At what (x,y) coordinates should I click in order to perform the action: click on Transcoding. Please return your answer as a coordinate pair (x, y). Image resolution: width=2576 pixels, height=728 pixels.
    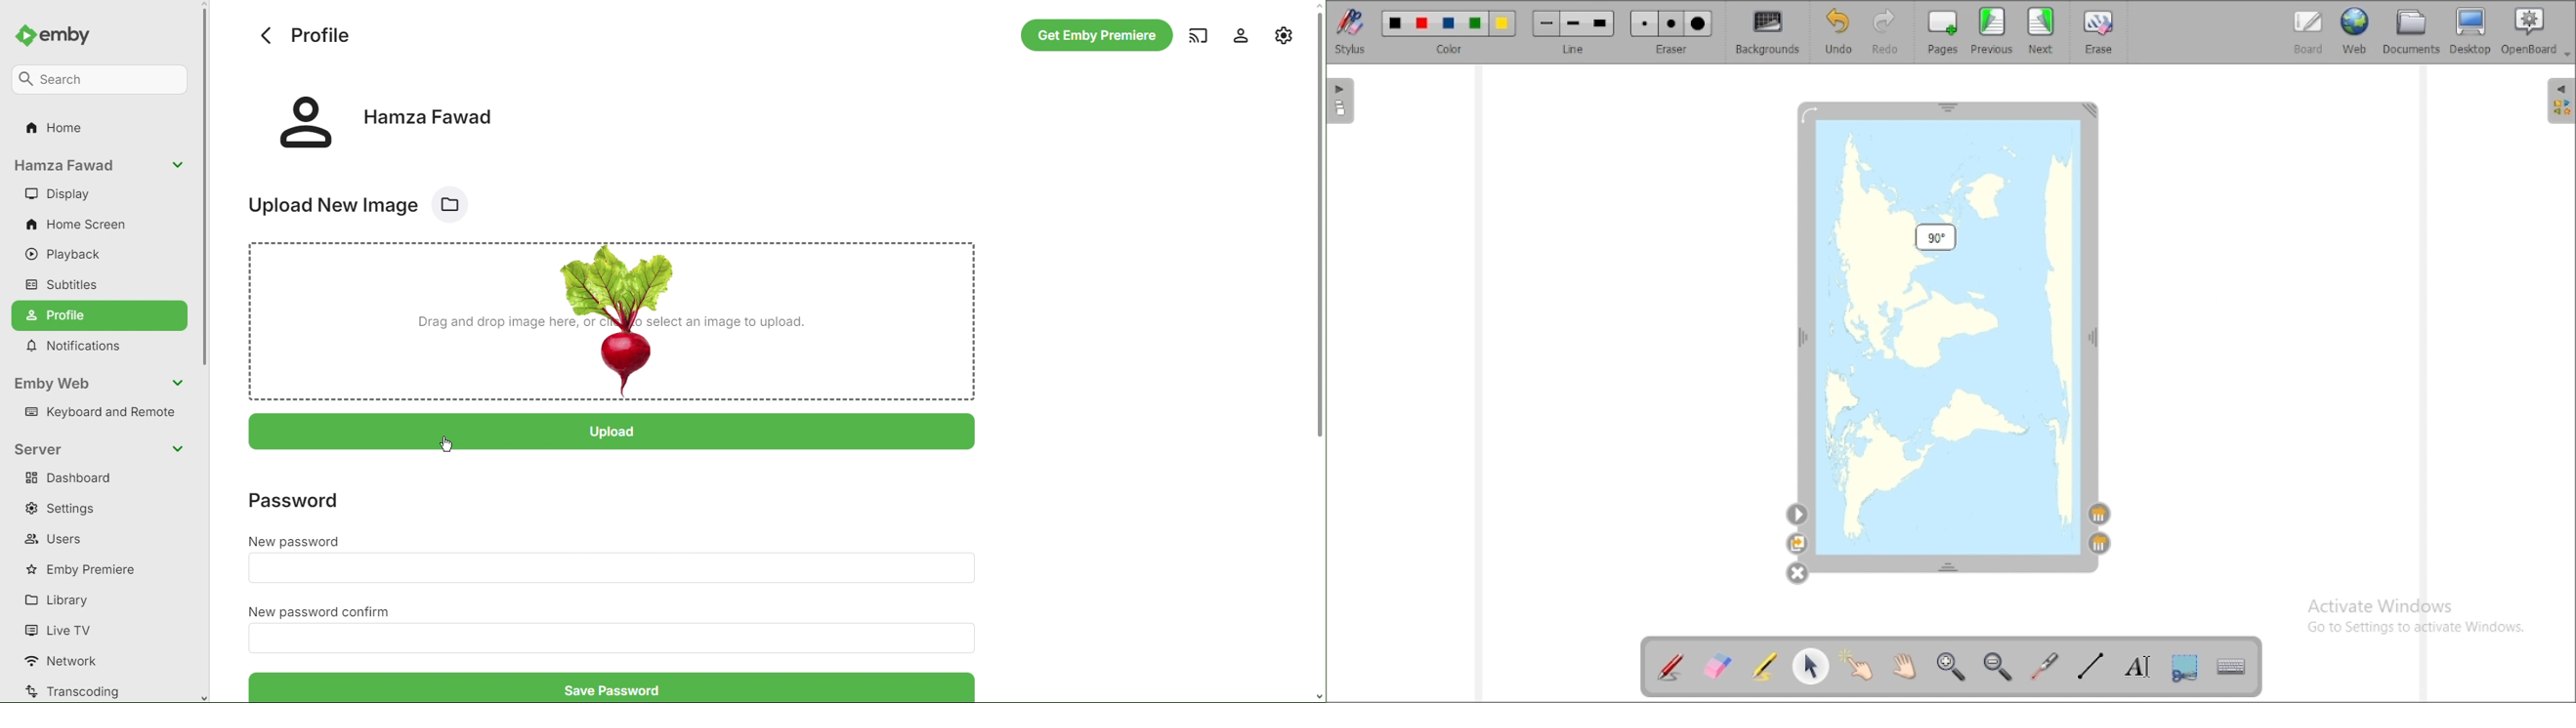
    Looking at the image, I should click on (73, 691).